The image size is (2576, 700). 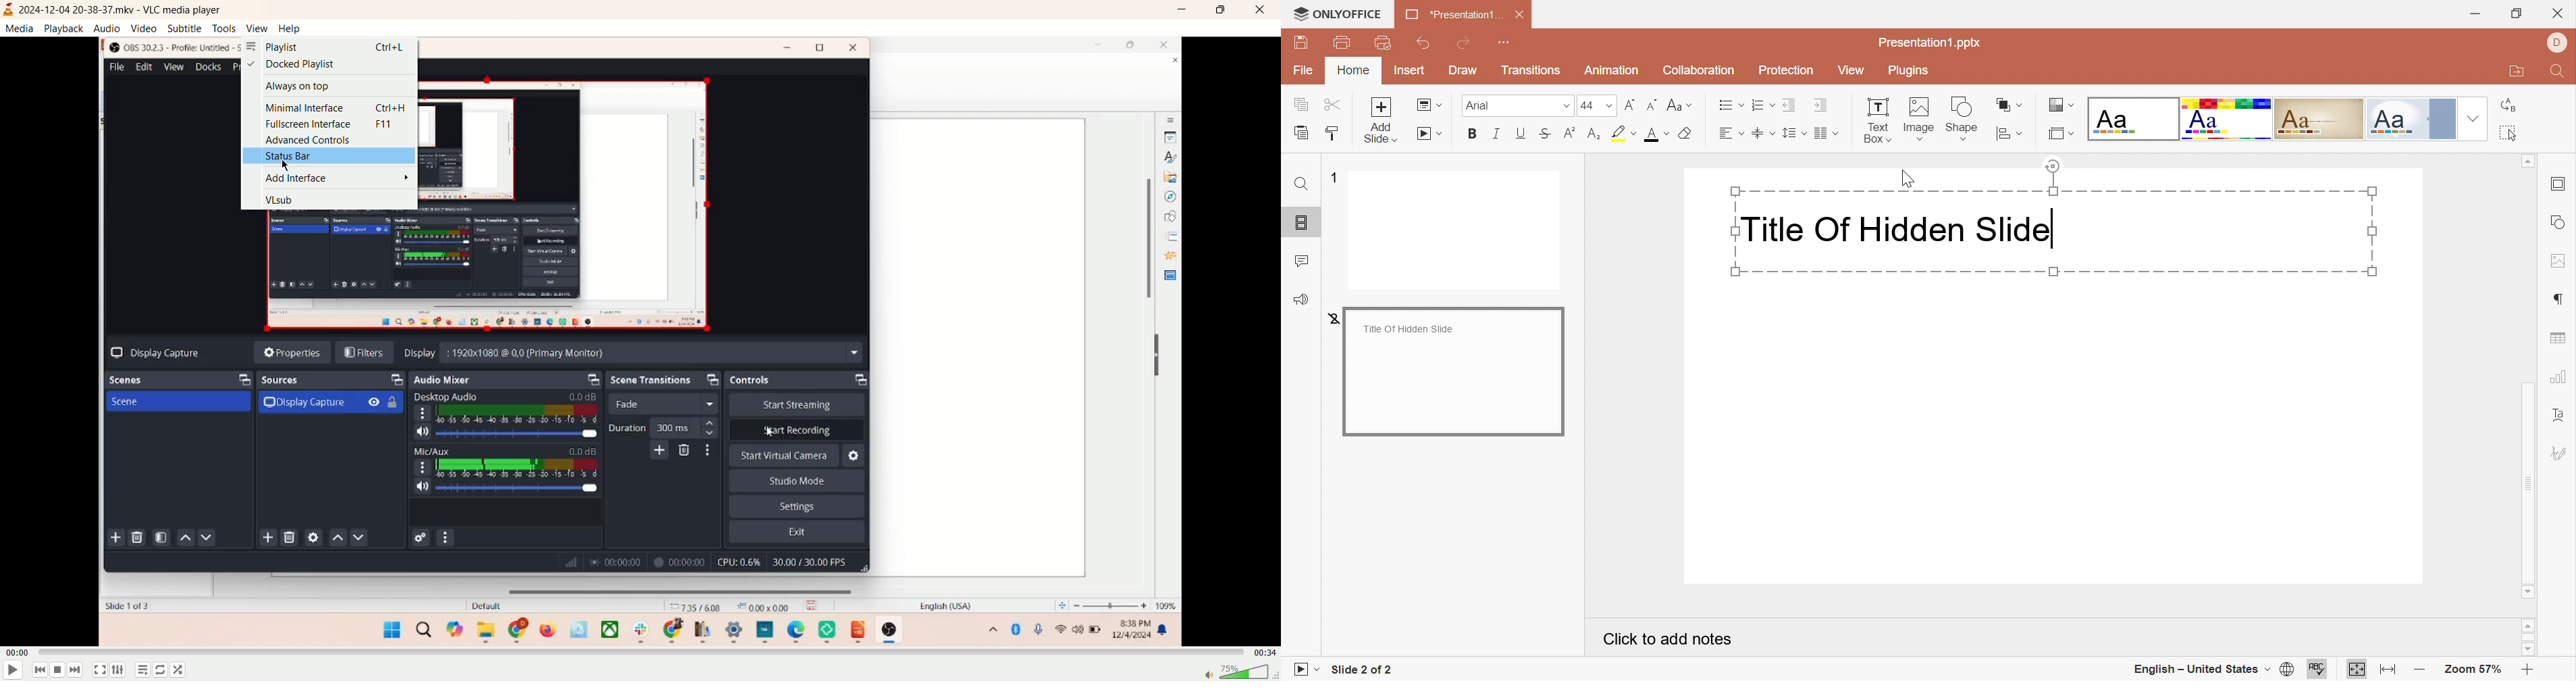 What do you see at coordinates (1879, 122) in the screenshot?
I see `Text Box` at bounding box center [1879, 122].